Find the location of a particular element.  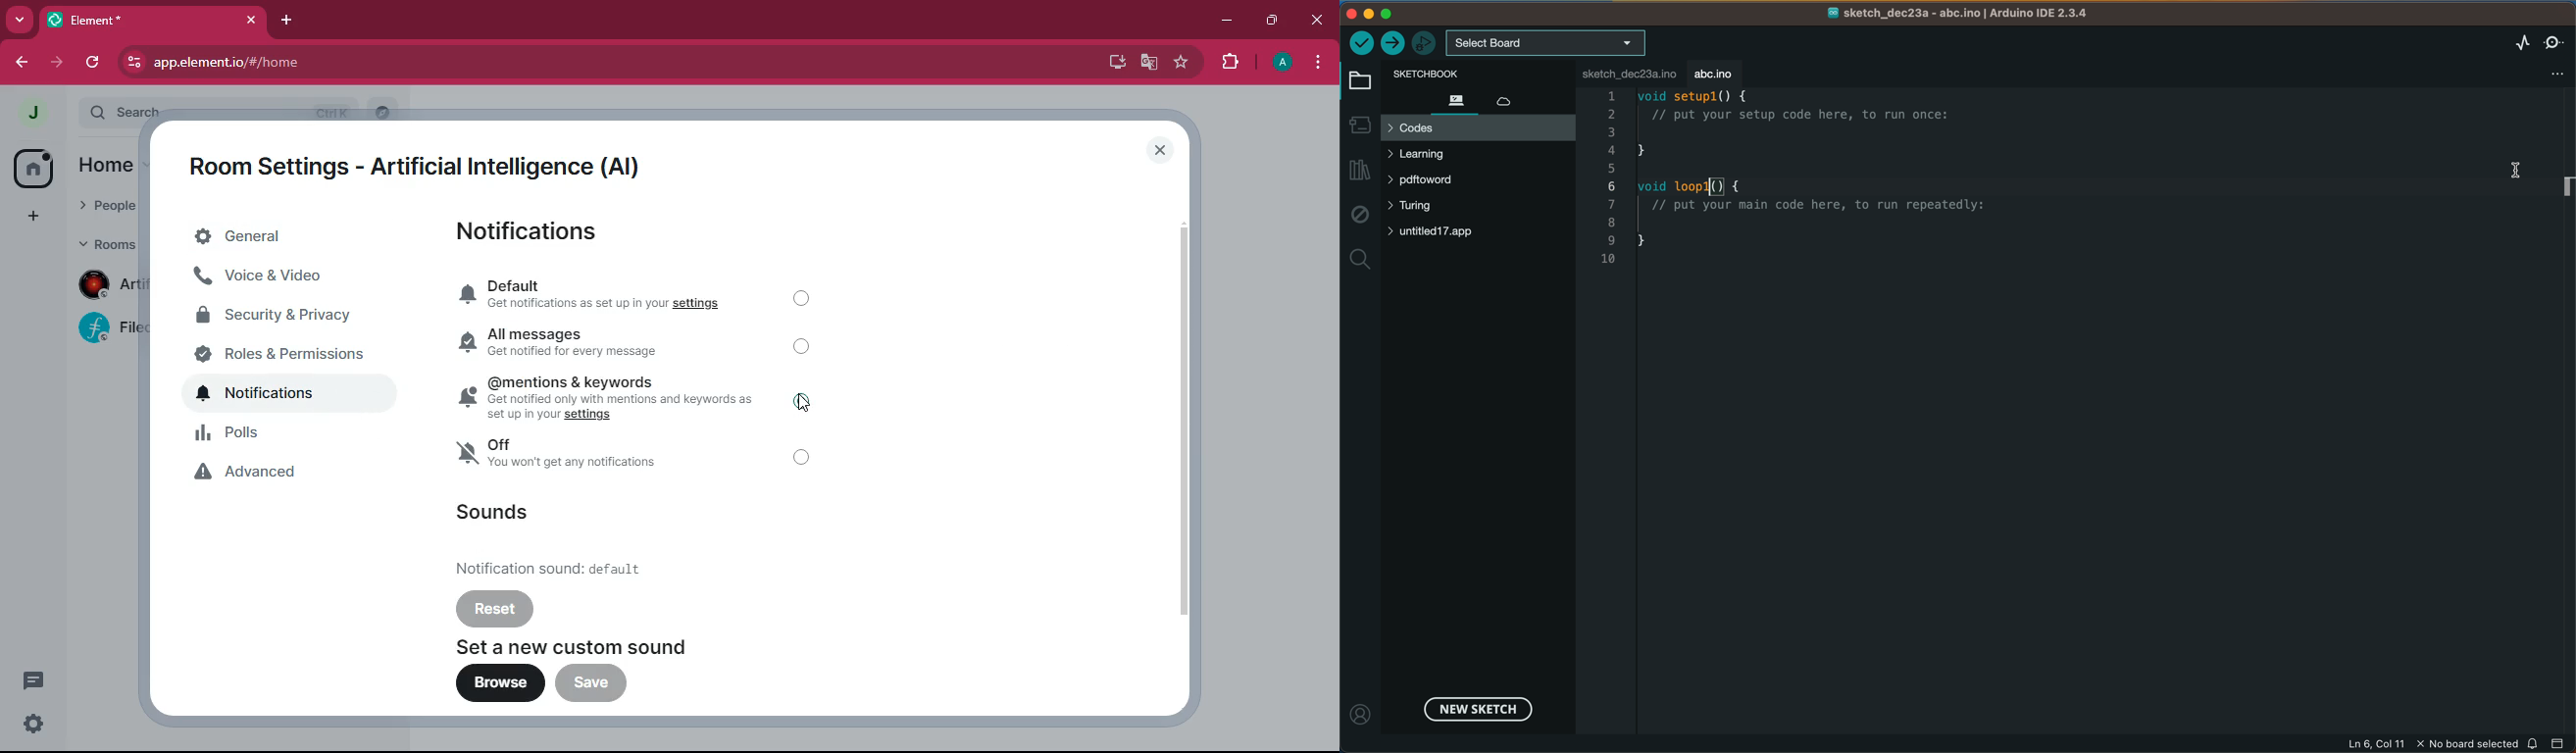

upload is located at coordinates (1392, 43).